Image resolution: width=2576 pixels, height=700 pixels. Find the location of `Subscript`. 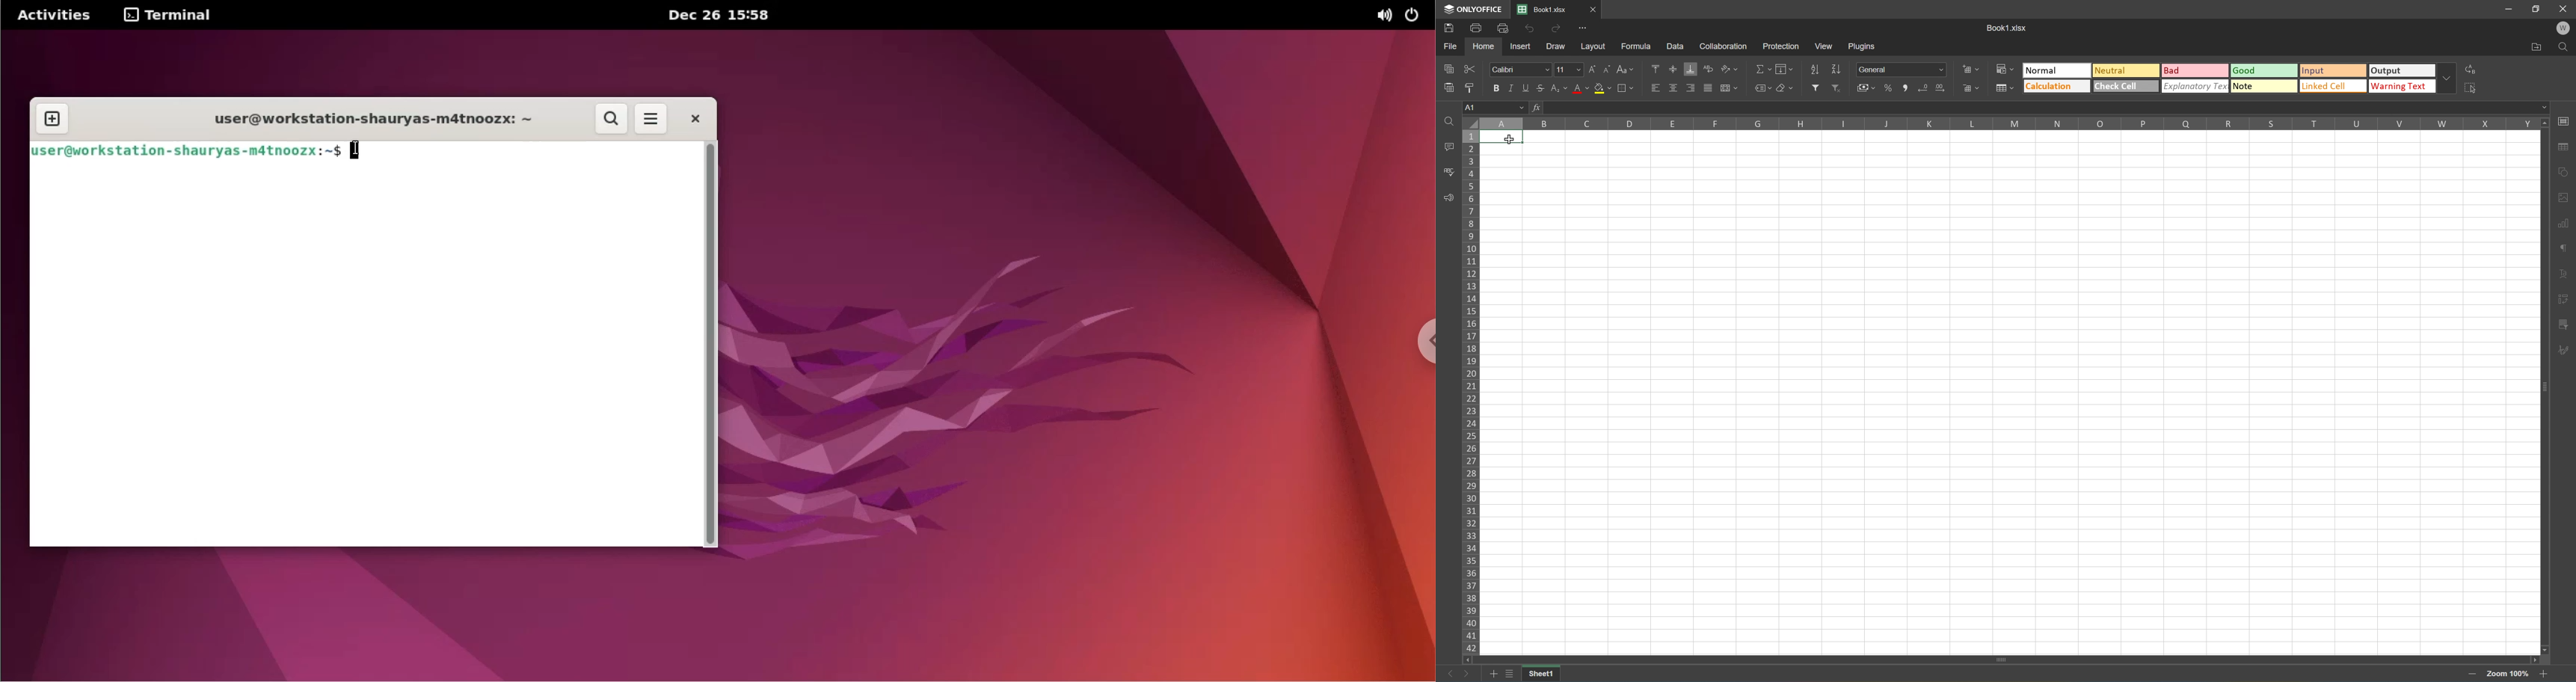

Subscript is located at coordinates (1560, 89).